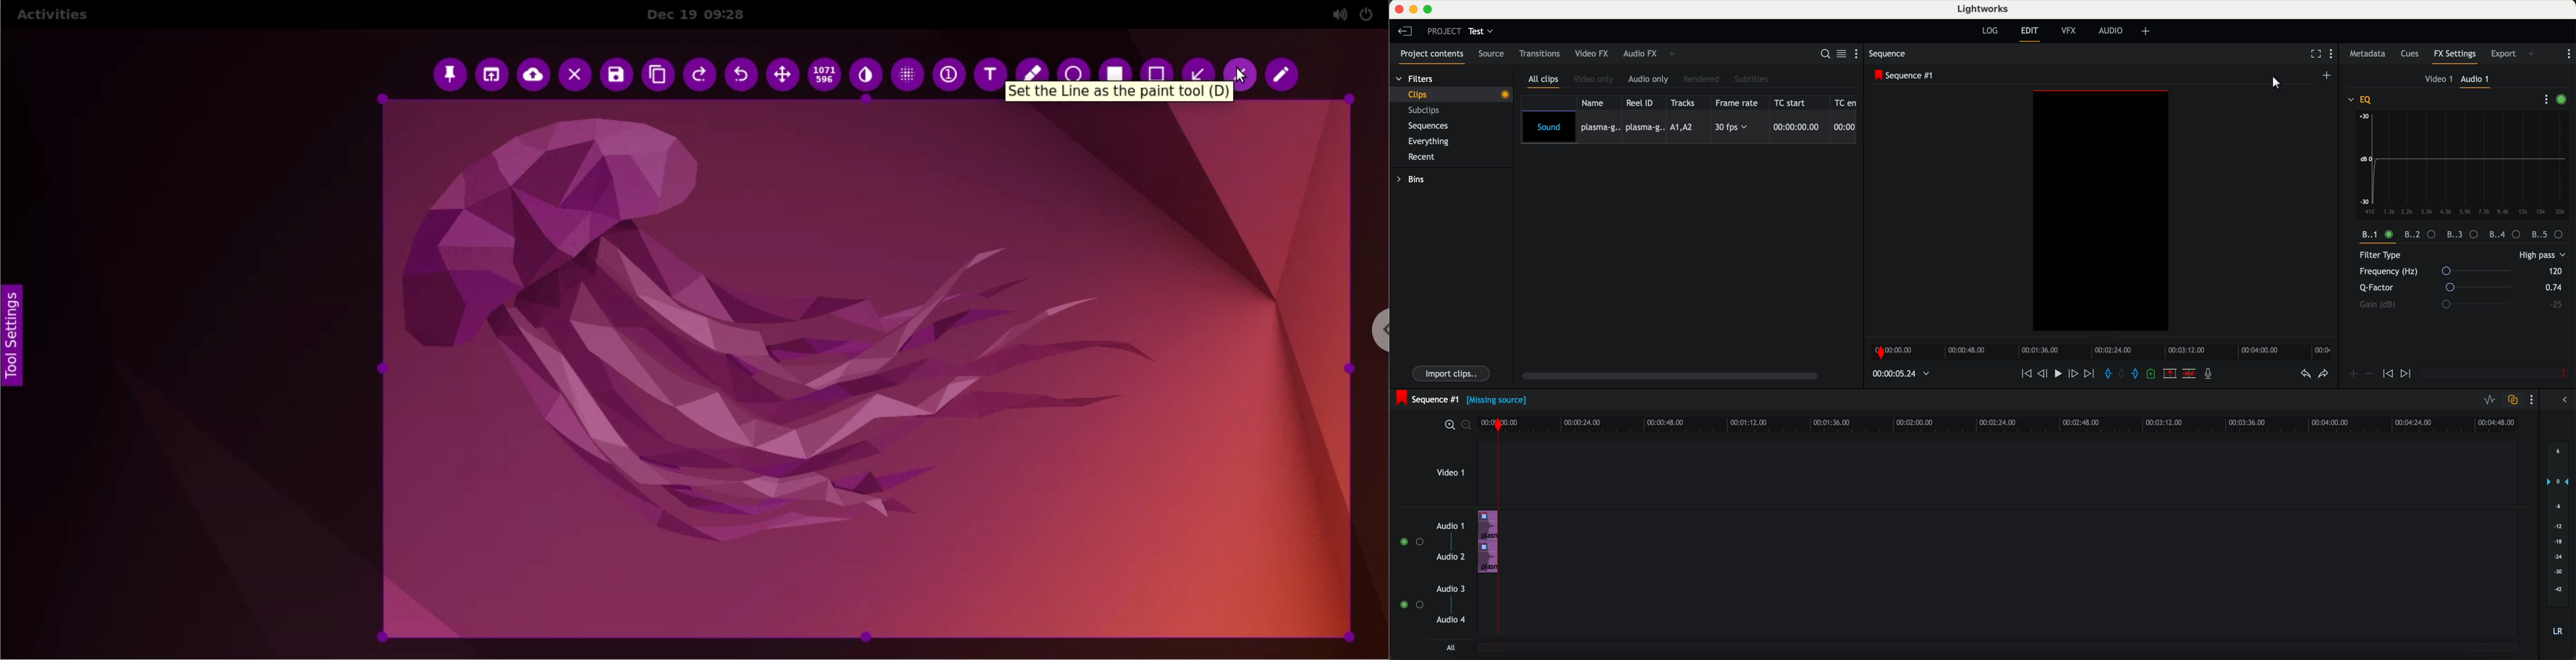 Image resolution: width=2576 pixels, height=672 pixels. Describe the element at coordinates (1499, 402) in the screenshot. I see `(Missing source)` at that location.